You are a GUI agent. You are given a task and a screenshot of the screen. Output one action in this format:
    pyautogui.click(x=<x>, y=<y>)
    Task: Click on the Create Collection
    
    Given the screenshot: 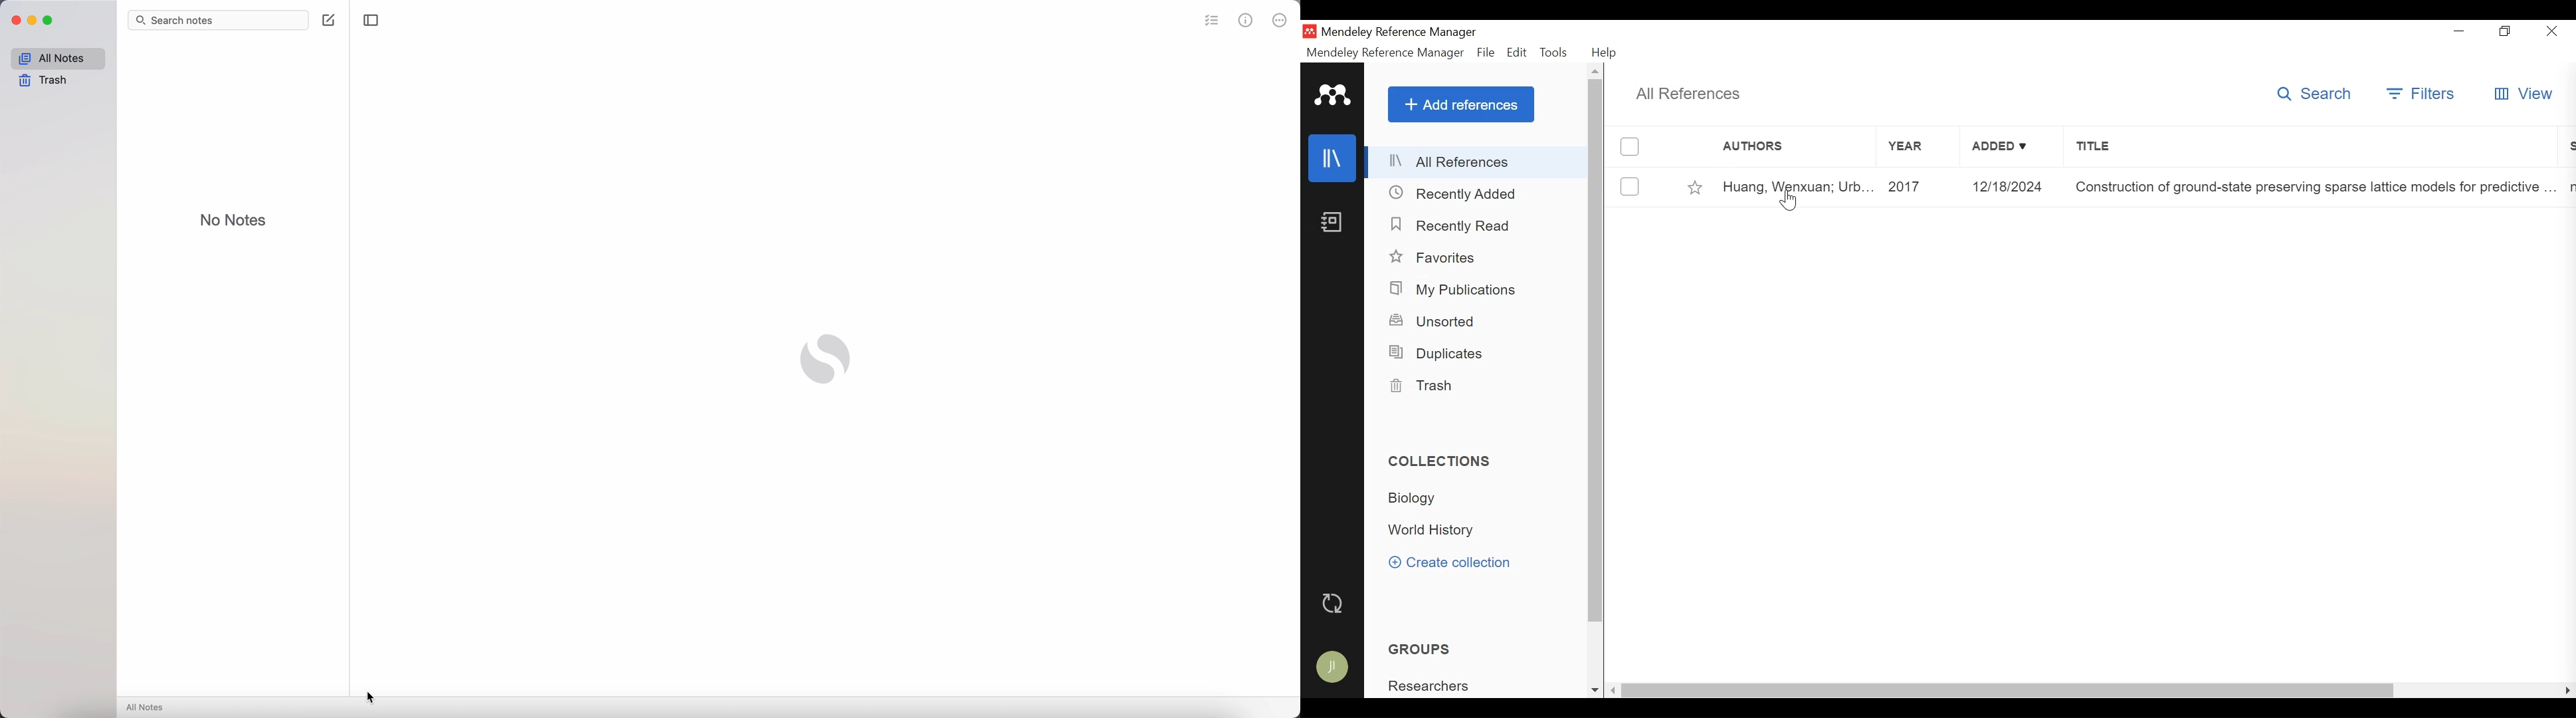 What is the action you would take?
    pyautogui.click(x=1449, y=564)
    